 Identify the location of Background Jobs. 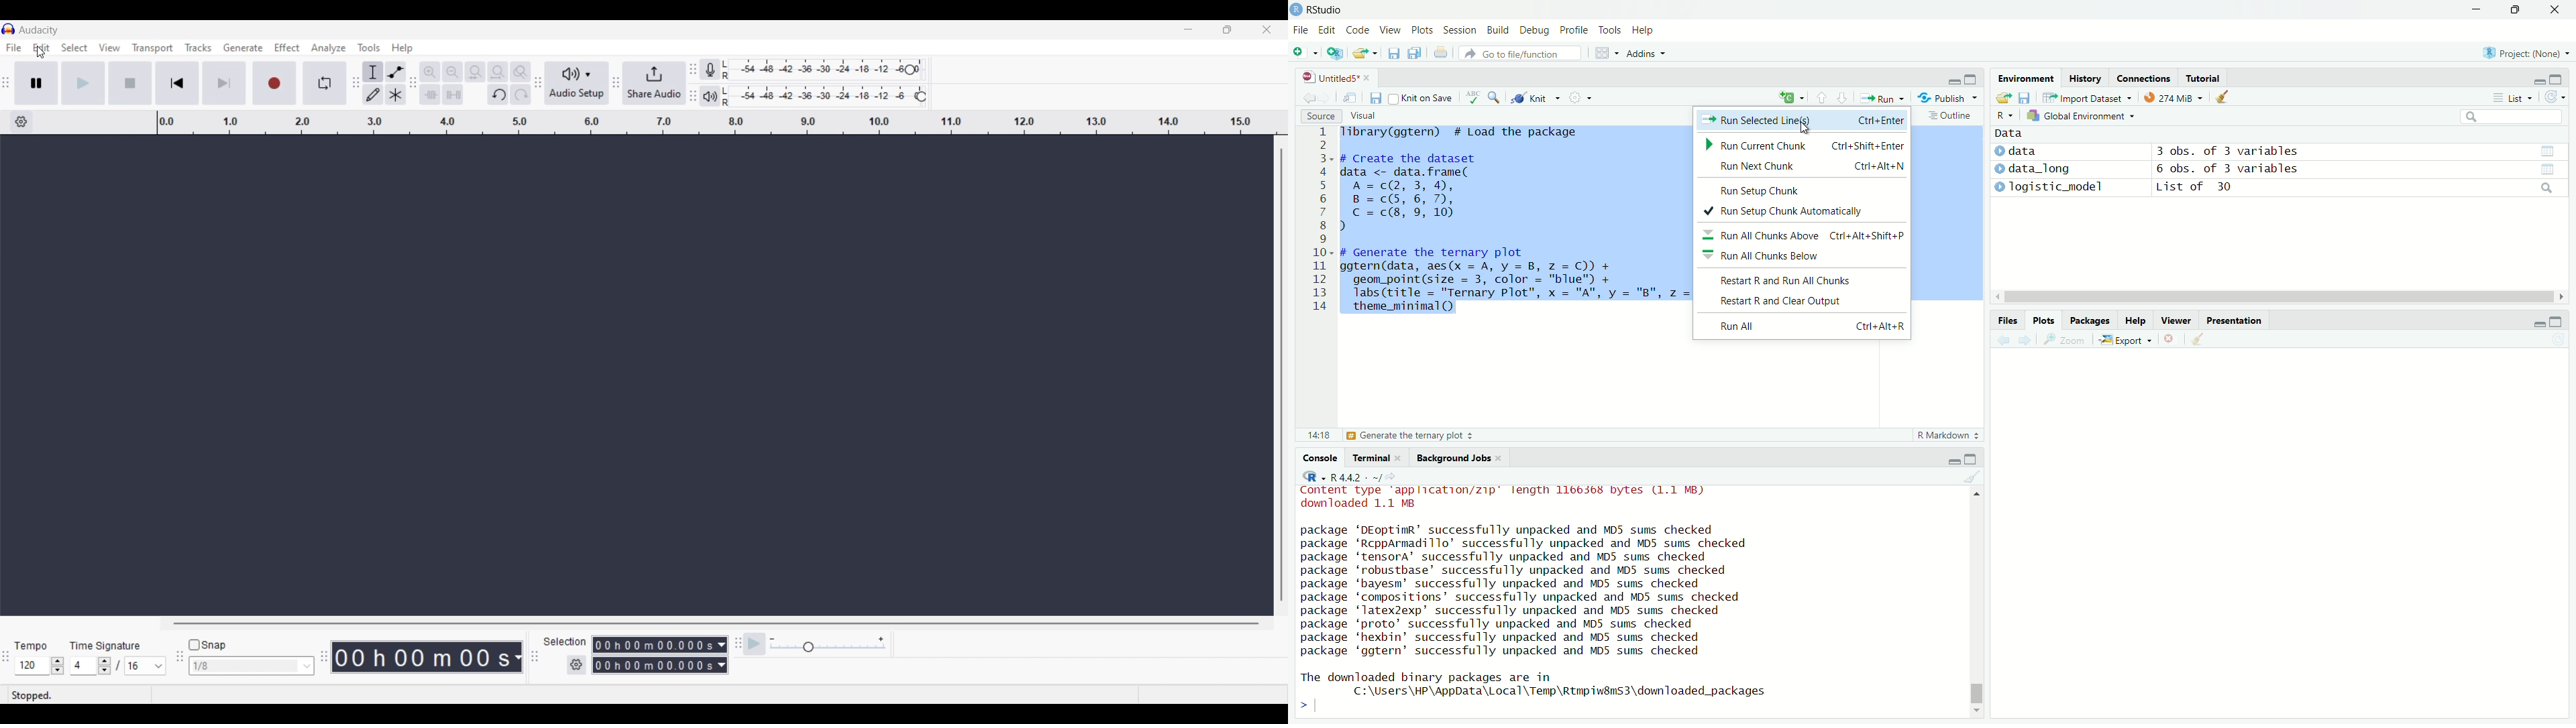
(1454, 459).